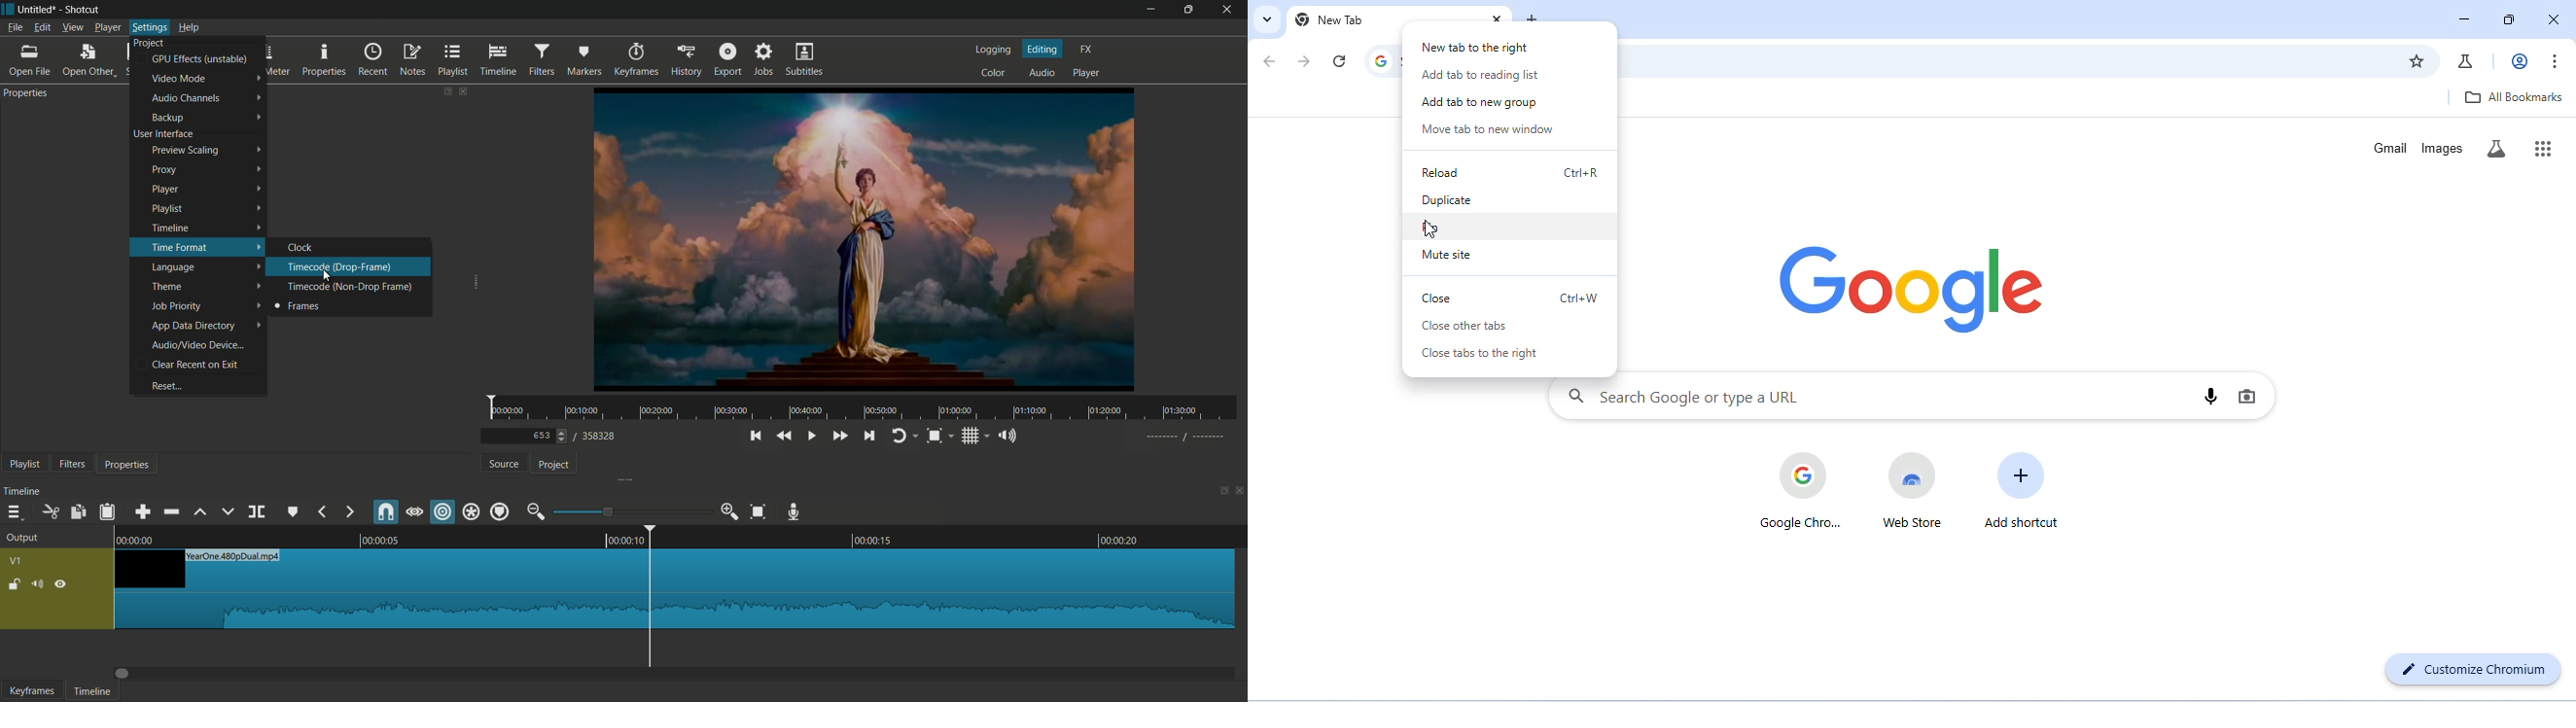  What do you see at coordinates (783, 435) in the screenshot?
I see `quickly play backward` at bounding box center [783, 435].